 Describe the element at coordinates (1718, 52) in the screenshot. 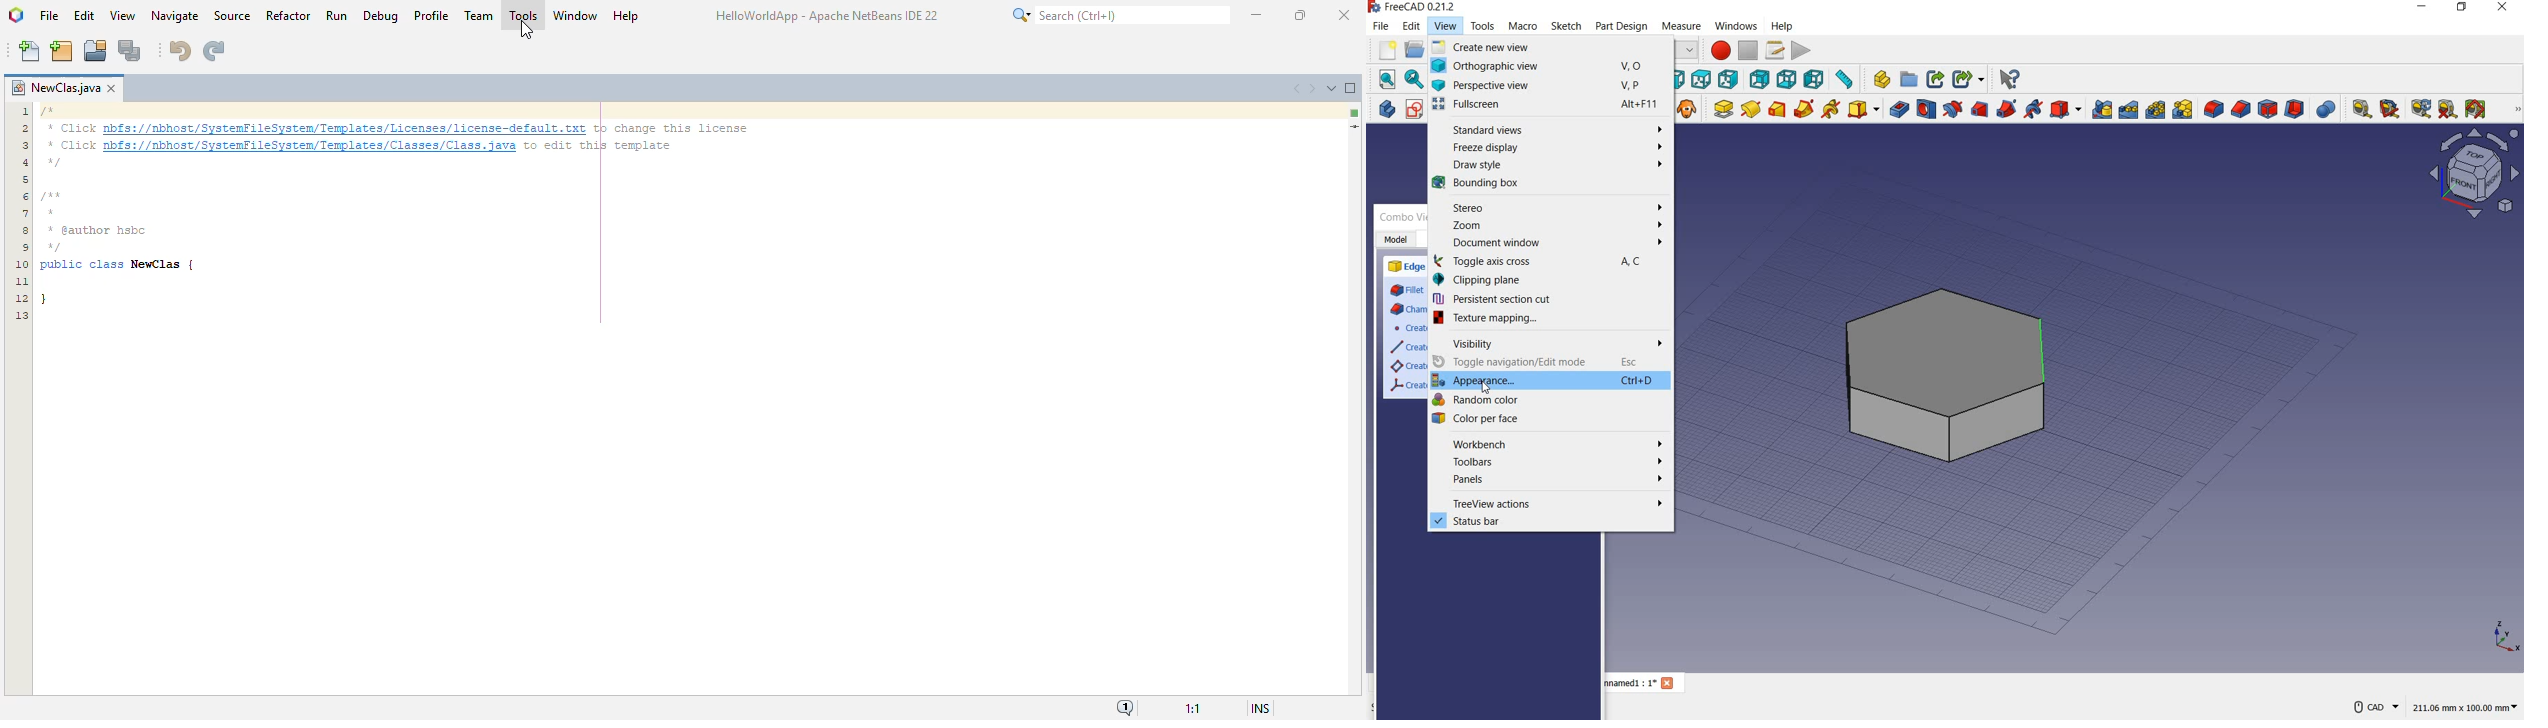

I see `macro recording` at that location.